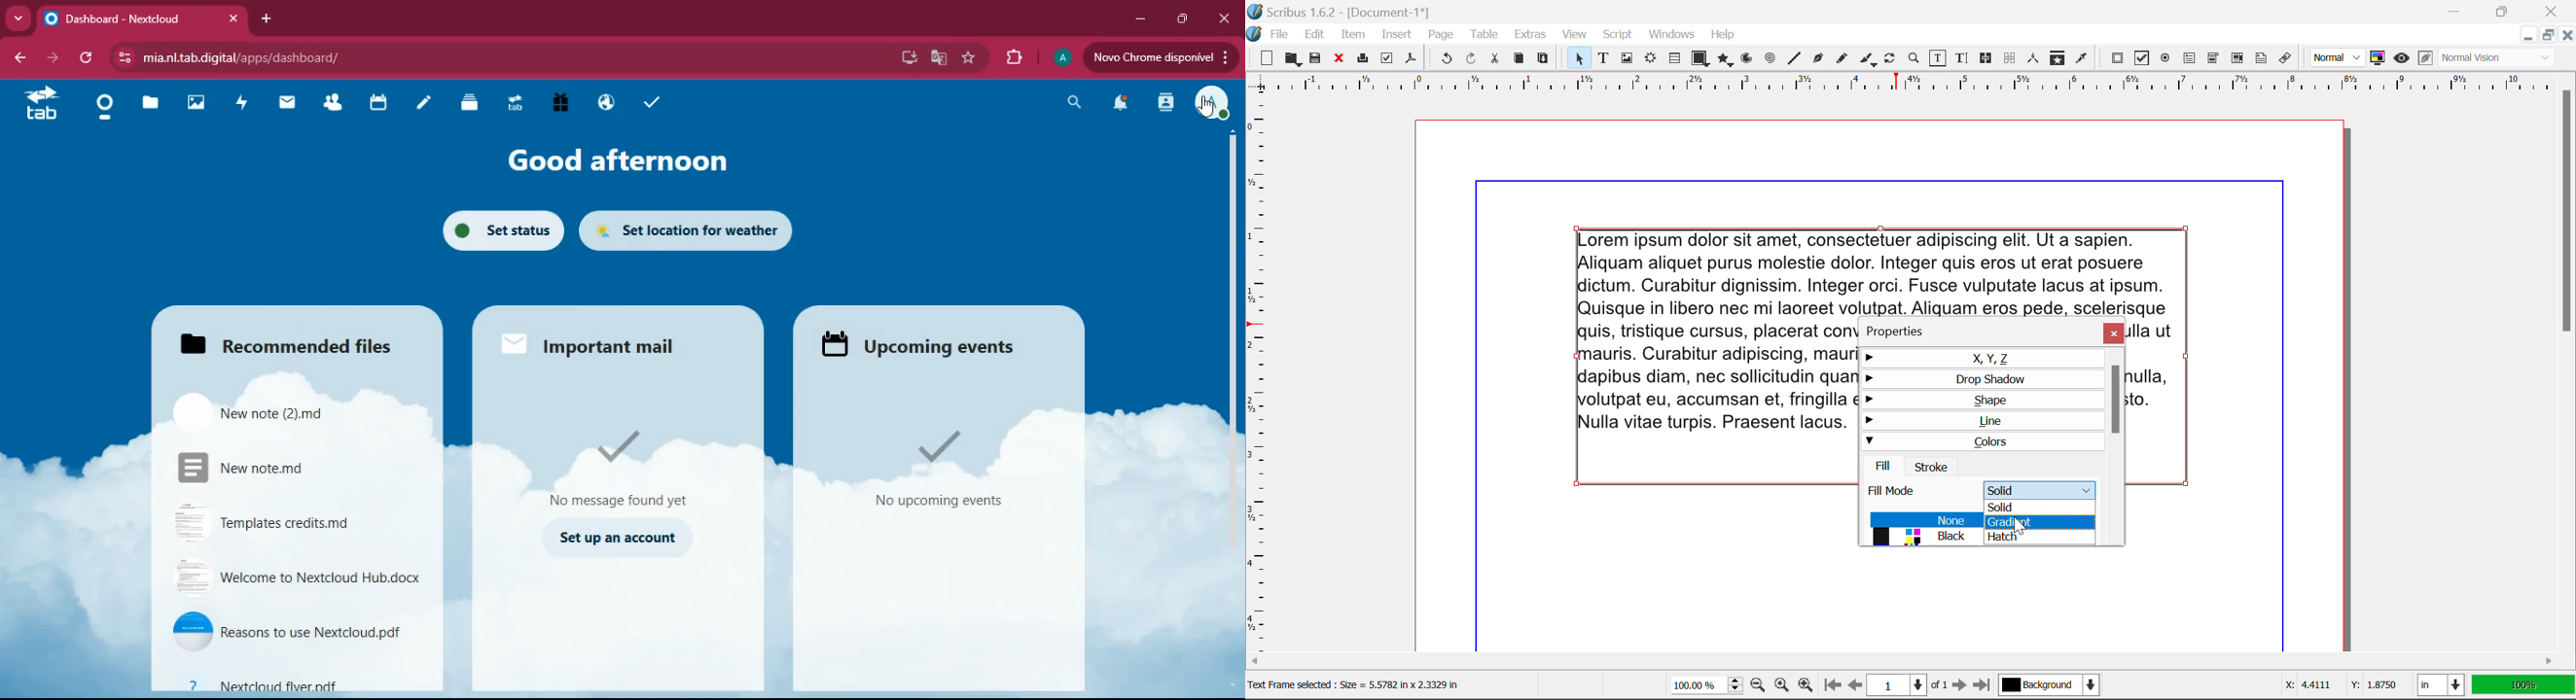 This screenshot has width=2576, height=700. I want to click on Eyedropper, so click(2082, 60).